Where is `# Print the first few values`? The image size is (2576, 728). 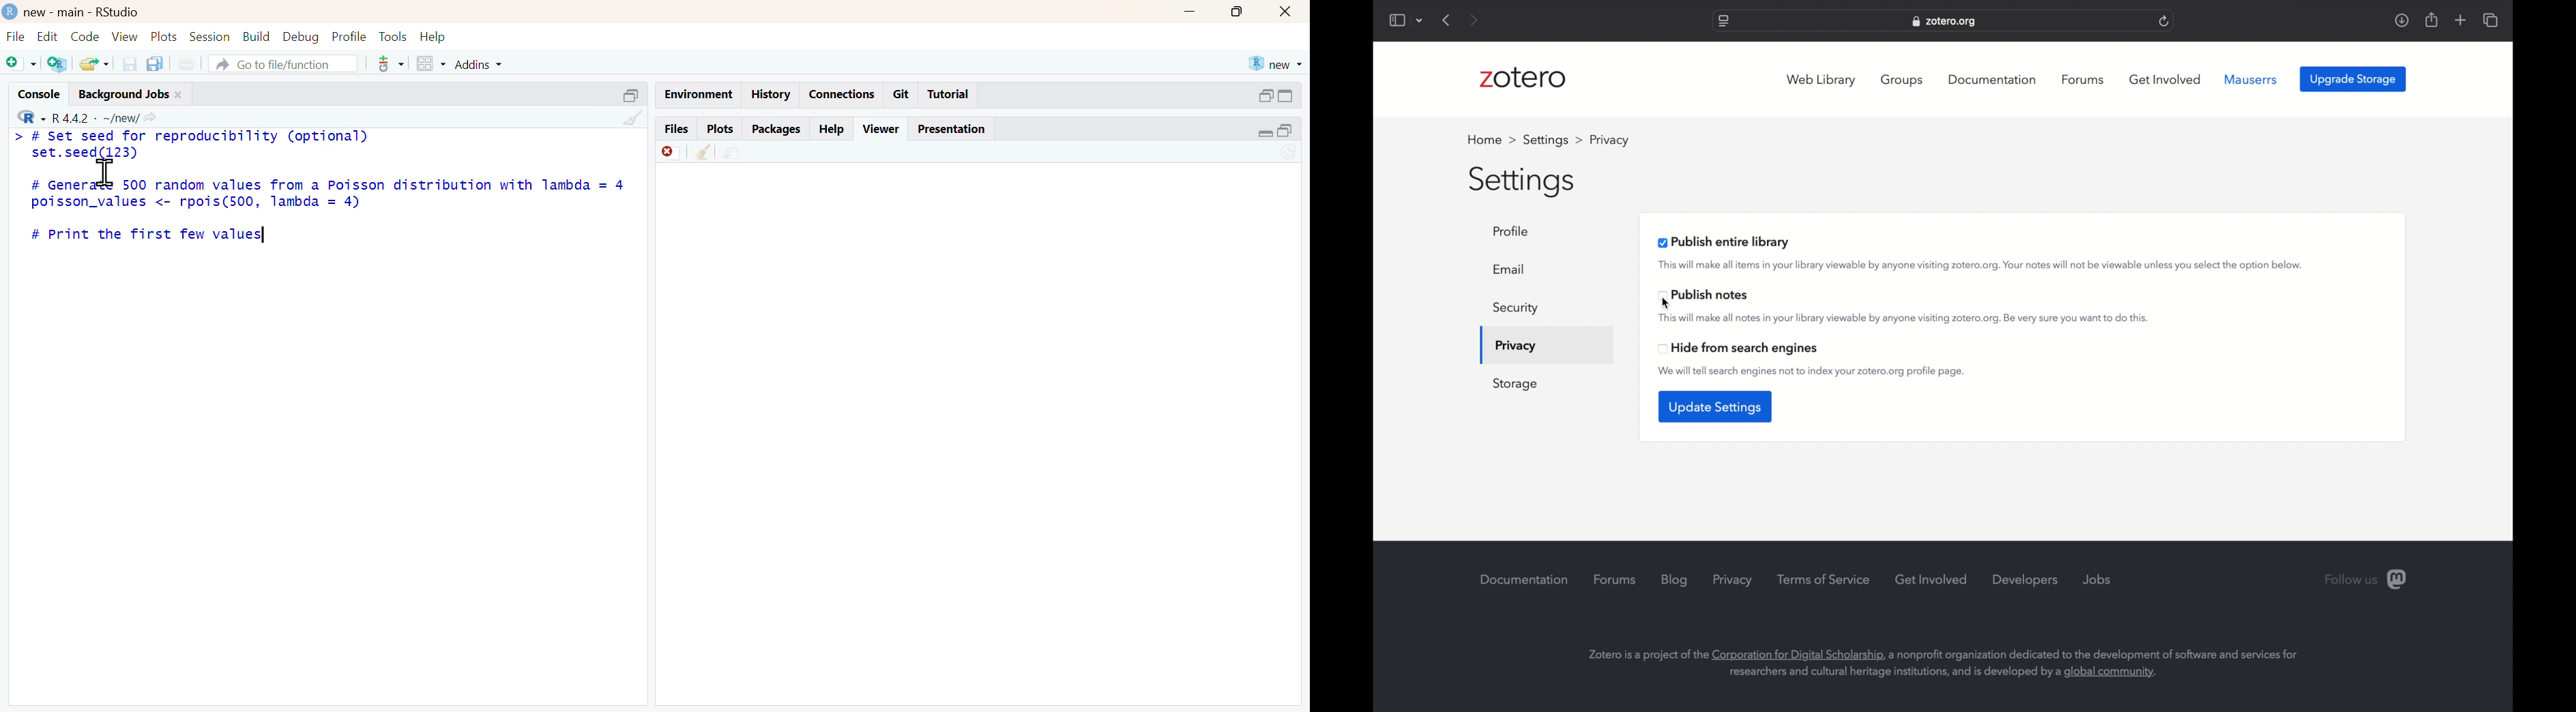
# Print the first few values is located at coordinates (149, 238).